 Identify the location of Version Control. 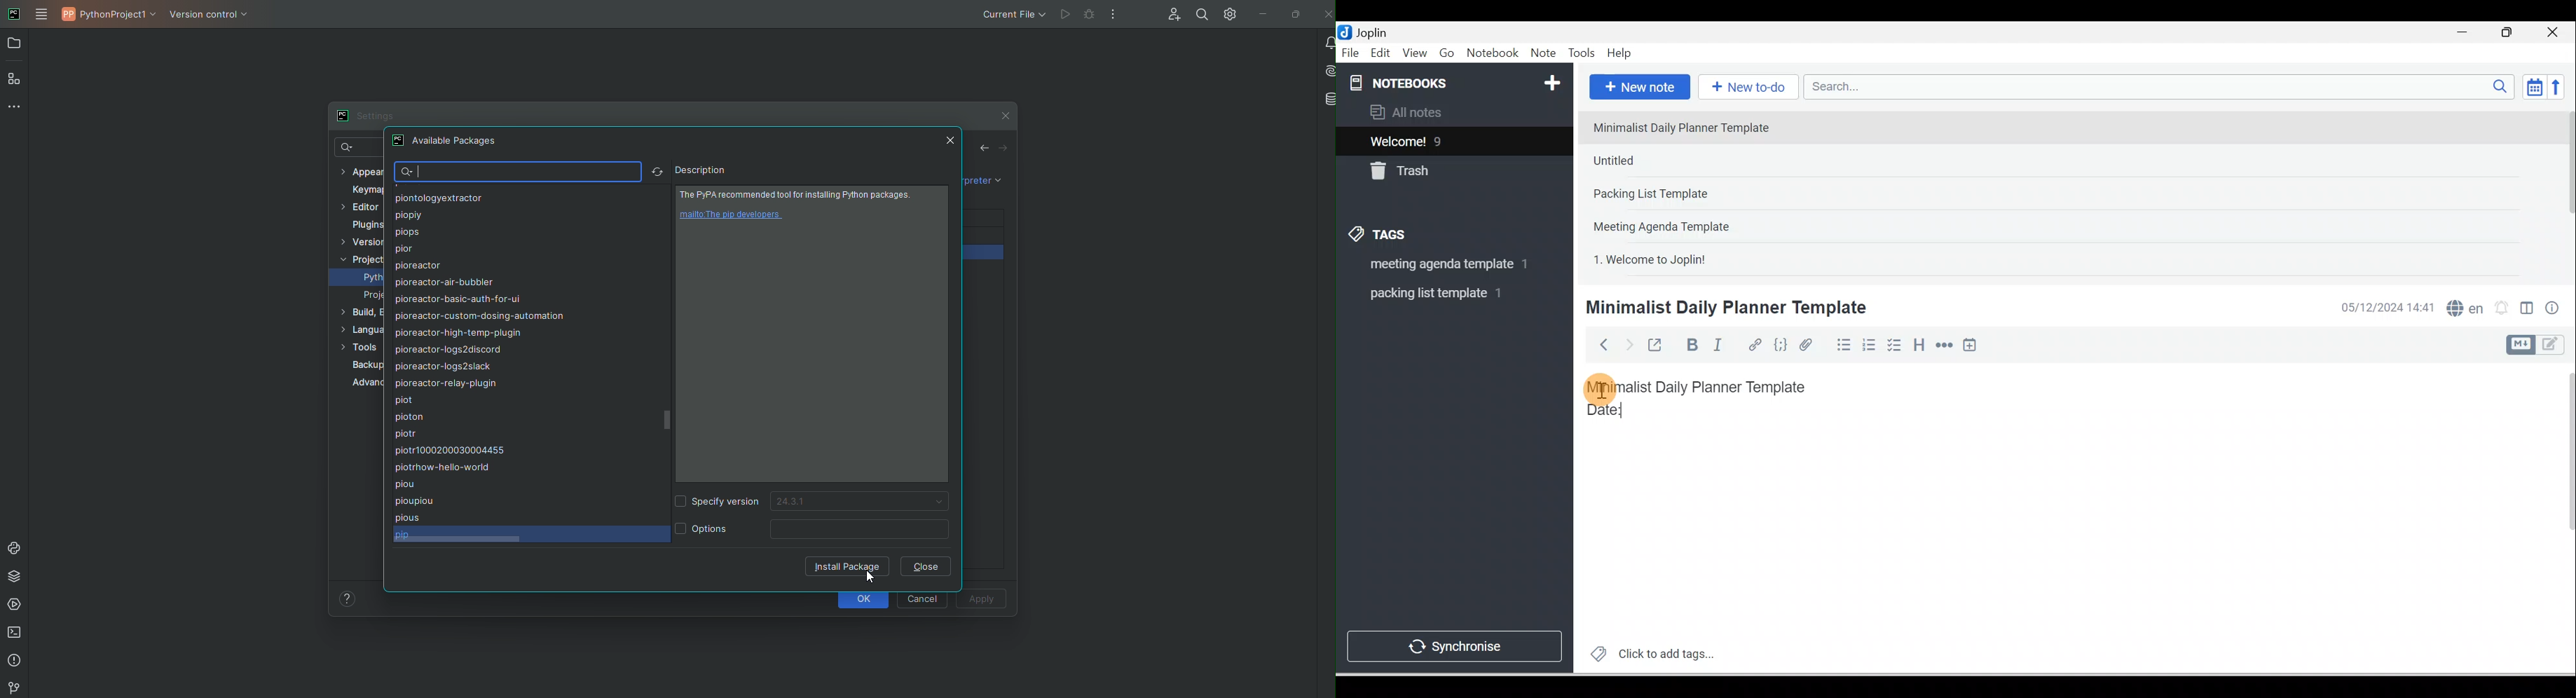
(362, 240).